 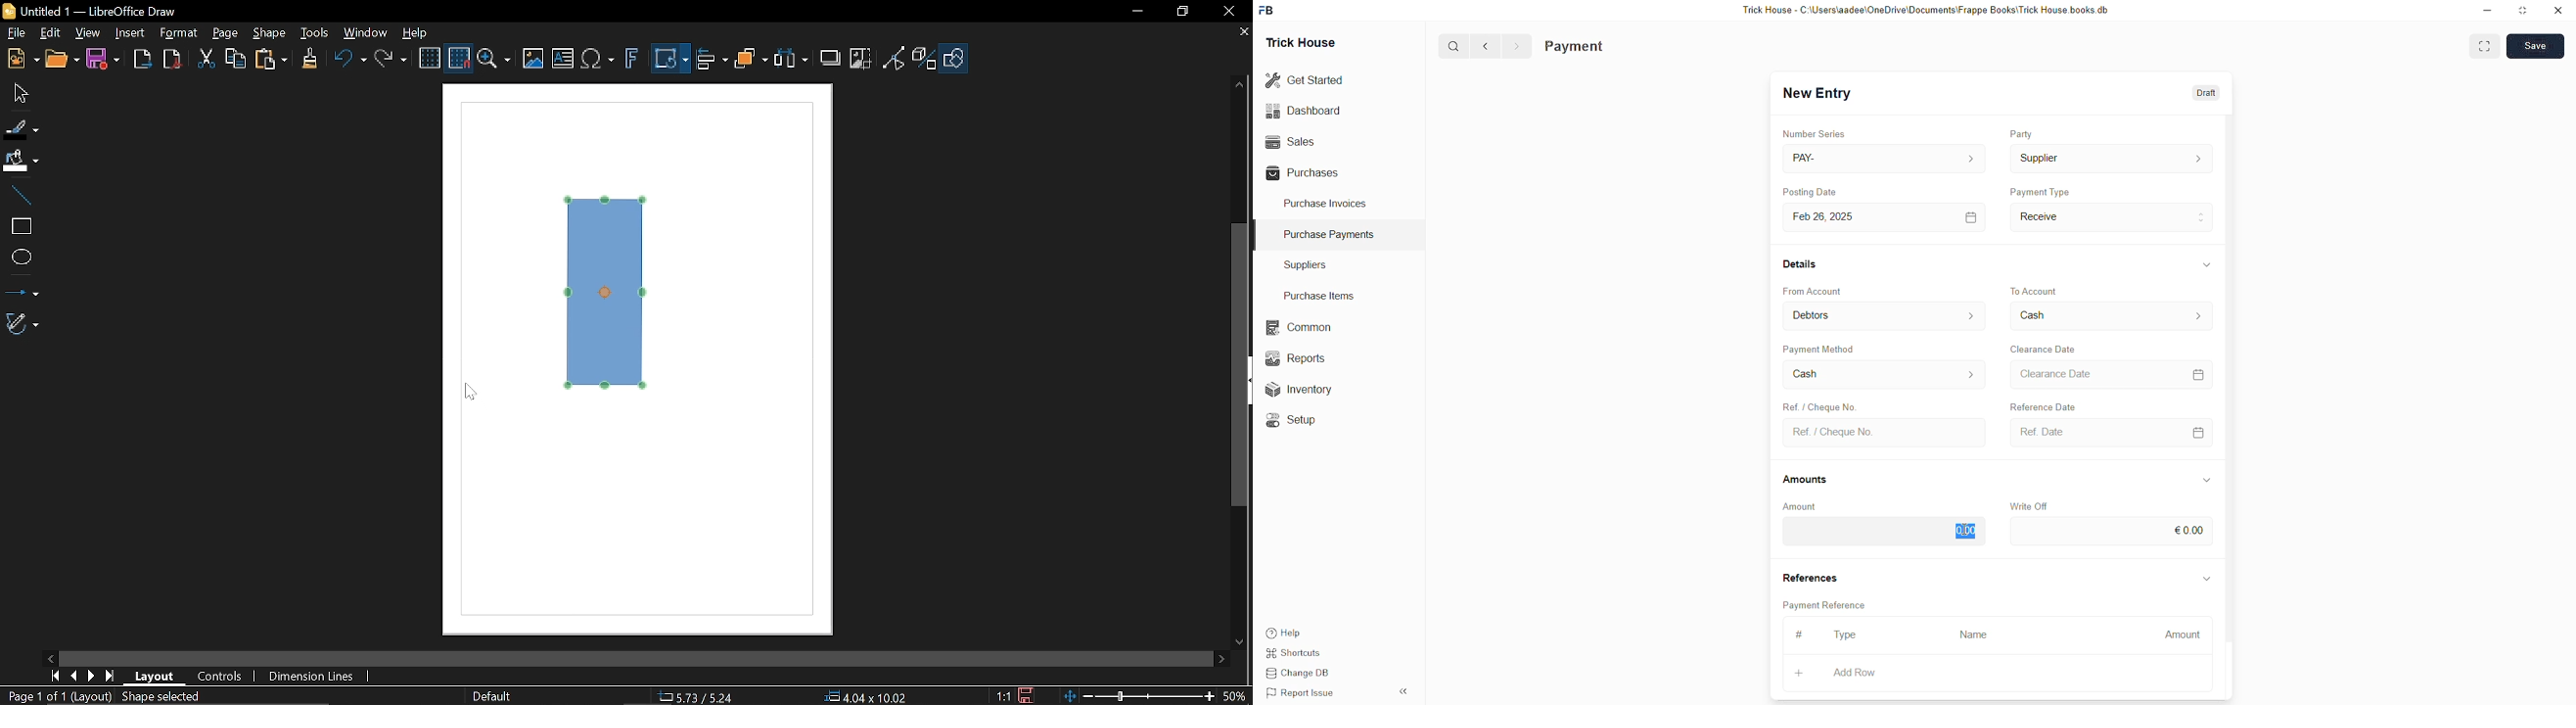 What do you see at coordinates (2559, 10) in the screenshot?
I see `close` at bounding box center [2559, 10].